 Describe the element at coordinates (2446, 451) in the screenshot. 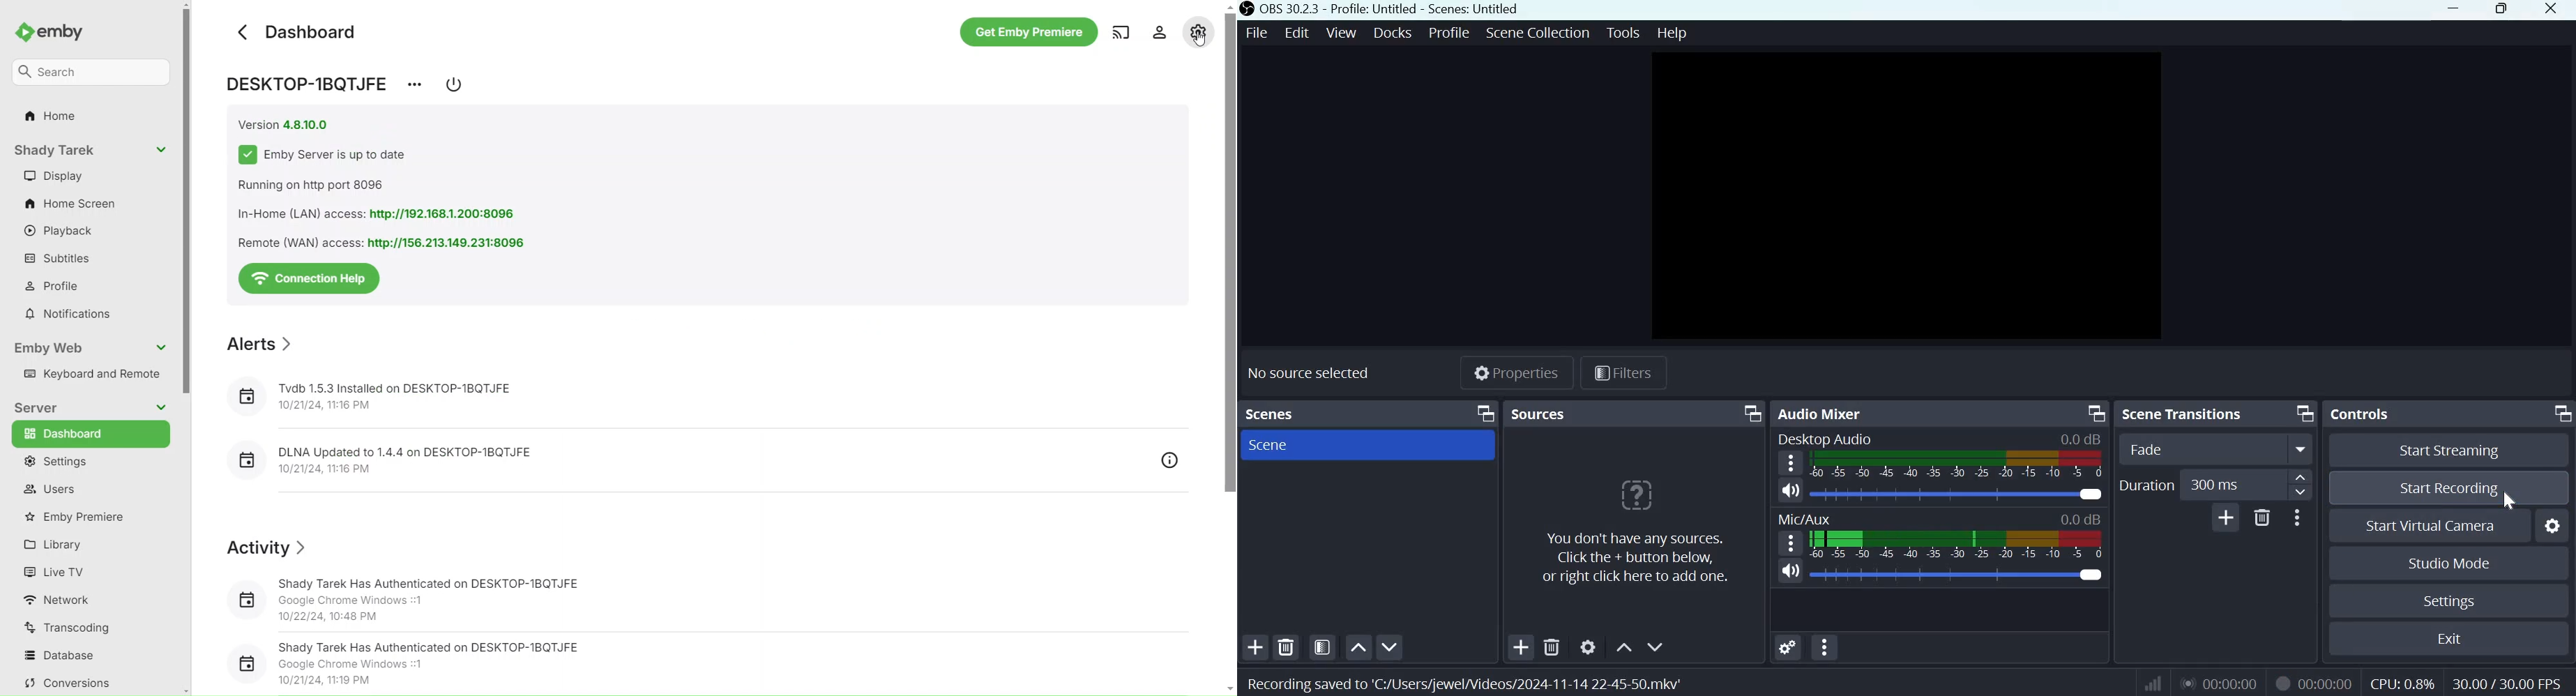

I see `Start streaming` at that location.